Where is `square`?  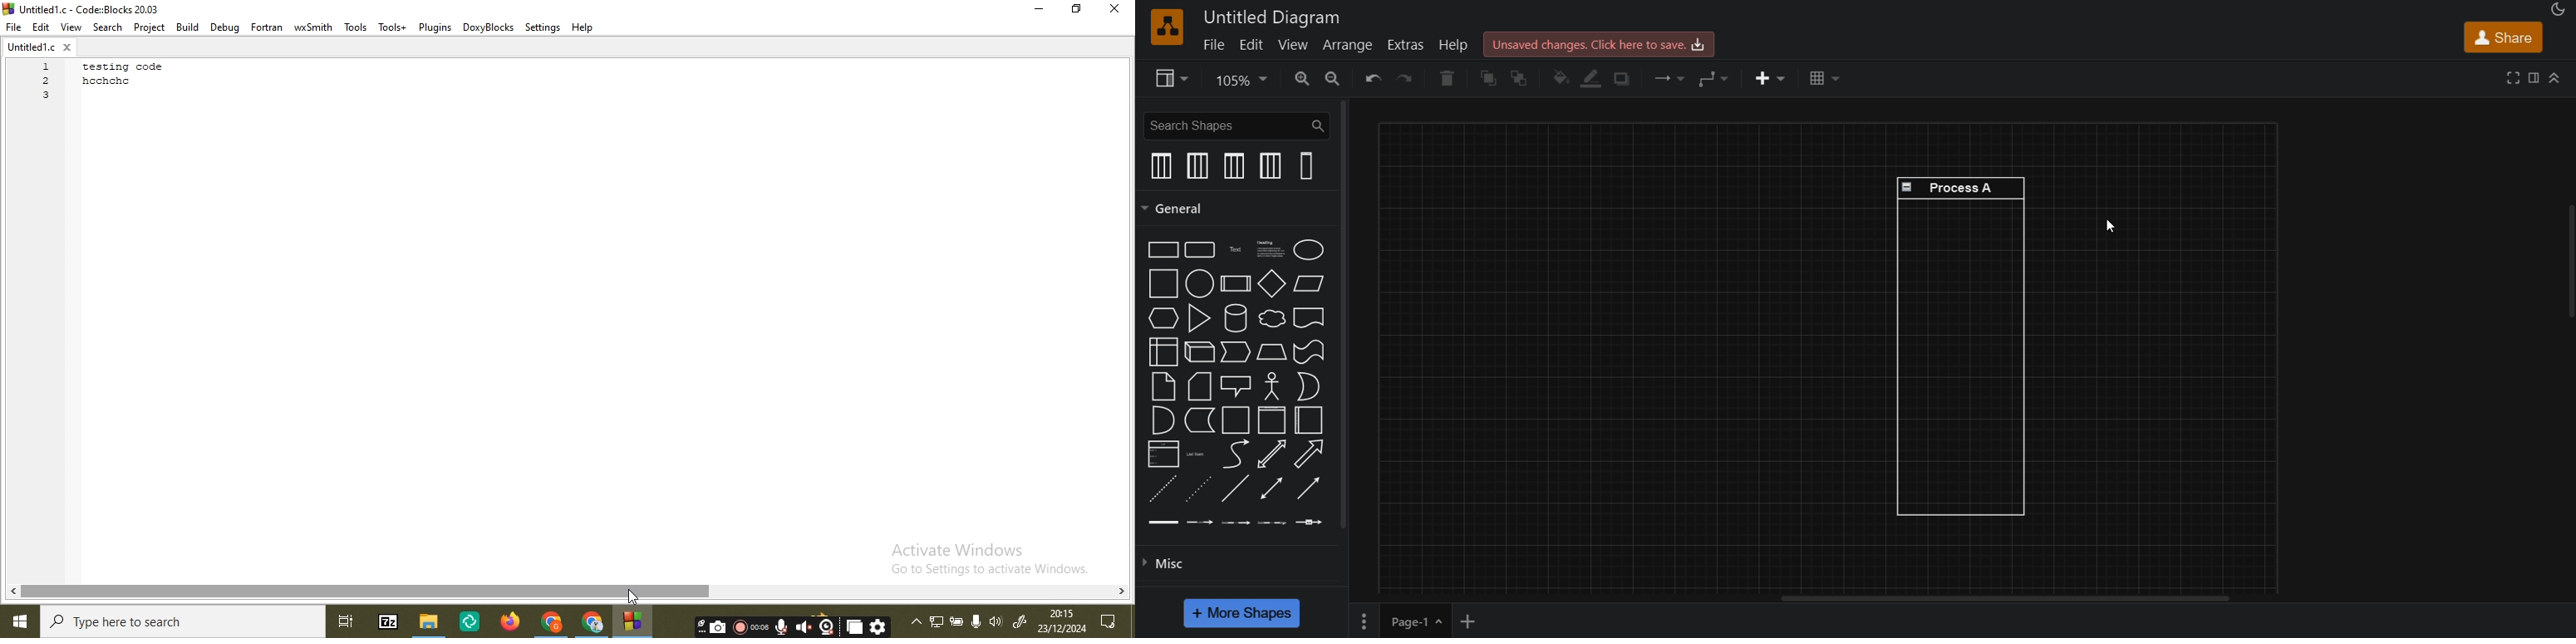 square is located at coordinates (1161, 284).